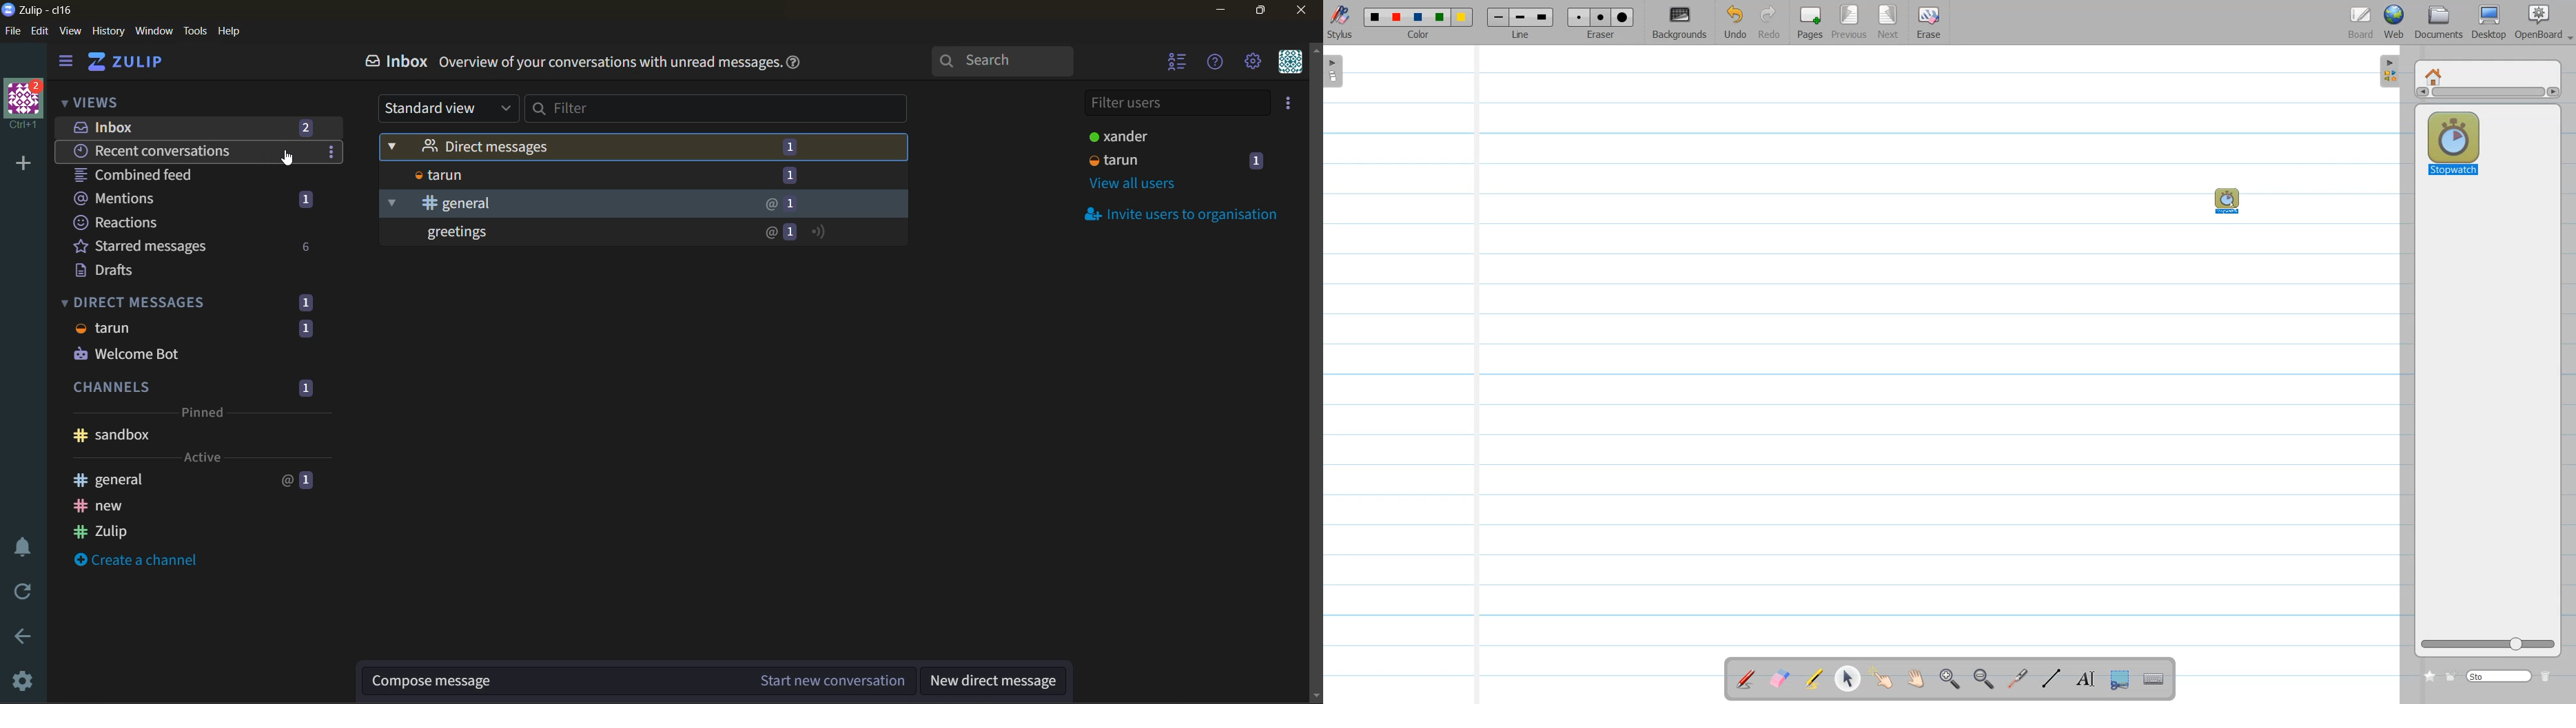 This screenshot has height=728, width=2576. Describe the element at coordinates (28, 548) in the screenshot. I see `enable do not disturb` at that location.